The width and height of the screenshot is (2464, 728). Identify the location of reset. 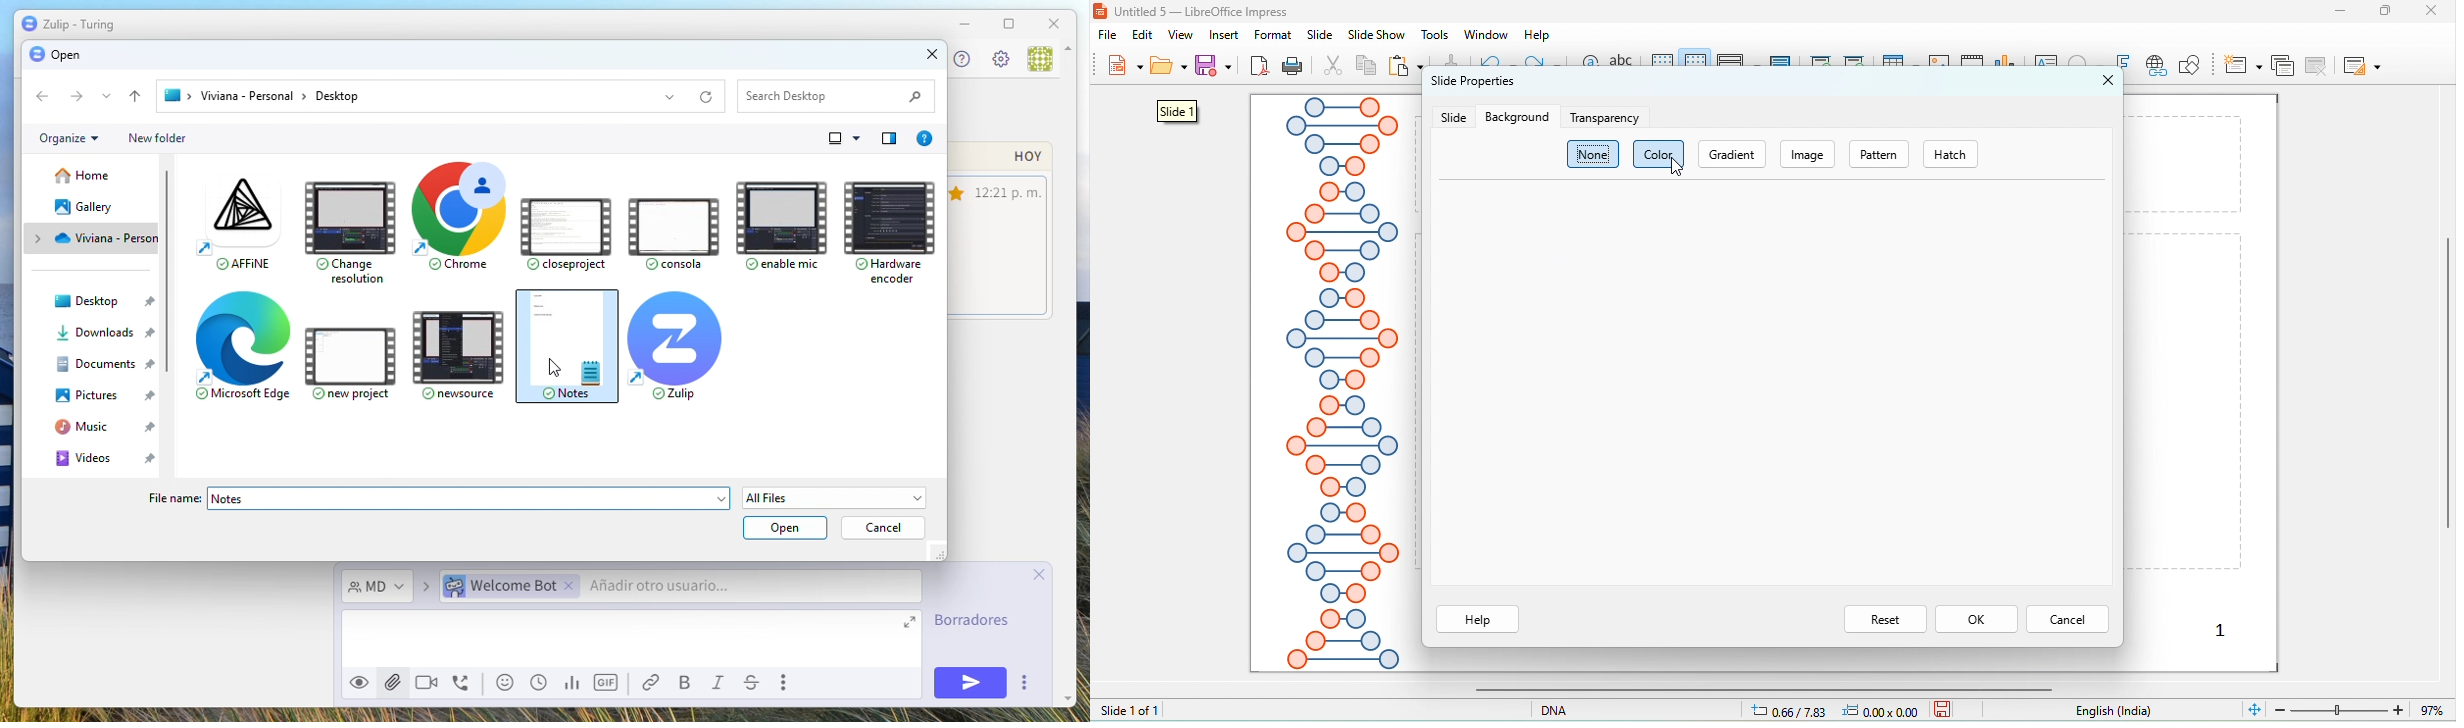
(1885, 619).